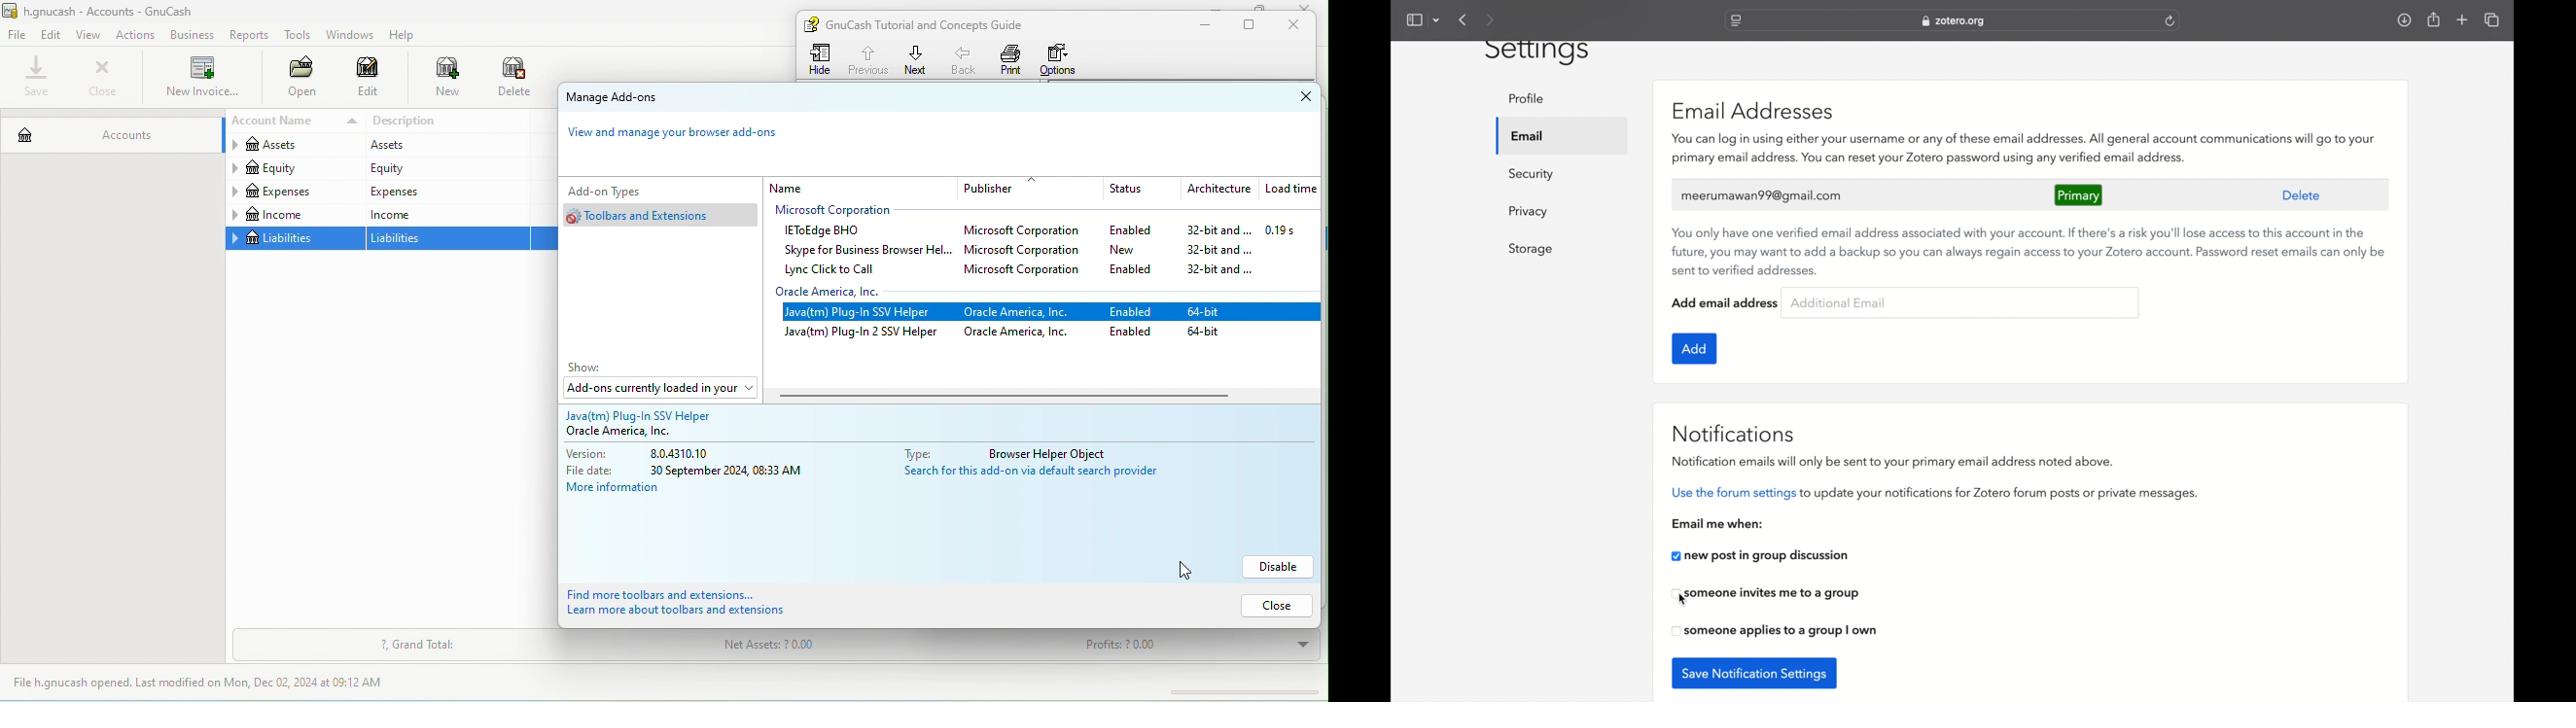 This screenshot has height=728, width=2576. Describe the element at coordinates (1026, 474) in the screenshot. I see `` at that location.